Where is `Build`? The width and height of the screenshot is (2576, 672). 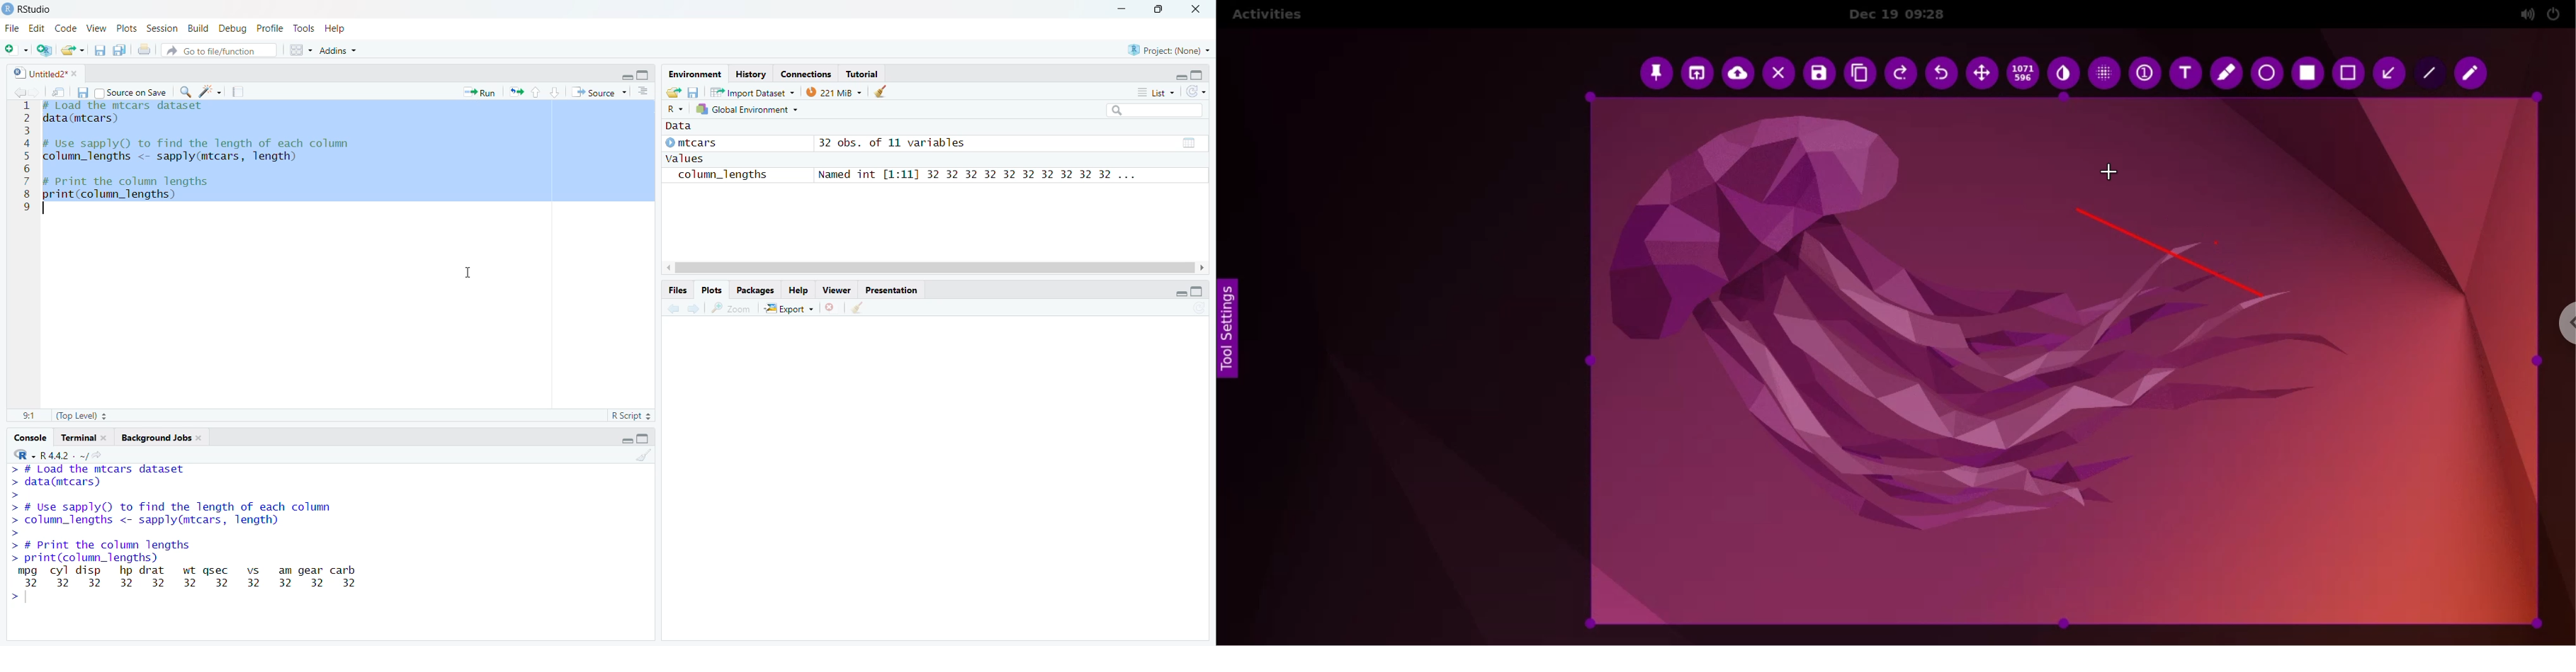 Build is located at coordinates (199, 28).